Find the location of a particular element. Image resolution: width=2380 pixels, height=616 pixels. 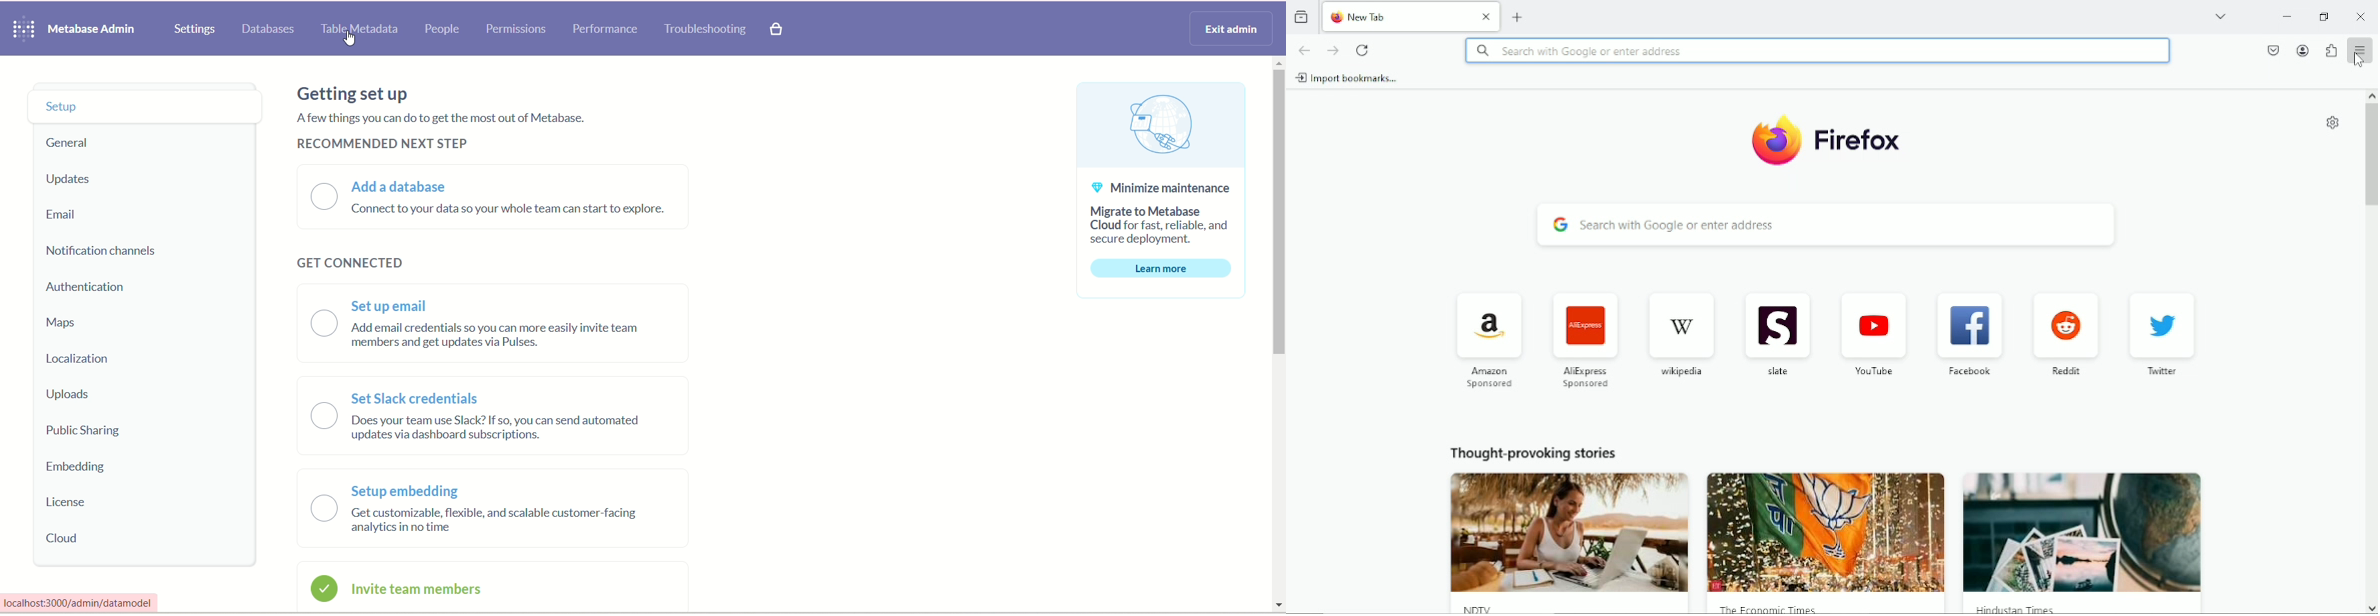

extensions is located at coordinates (2330, 50).